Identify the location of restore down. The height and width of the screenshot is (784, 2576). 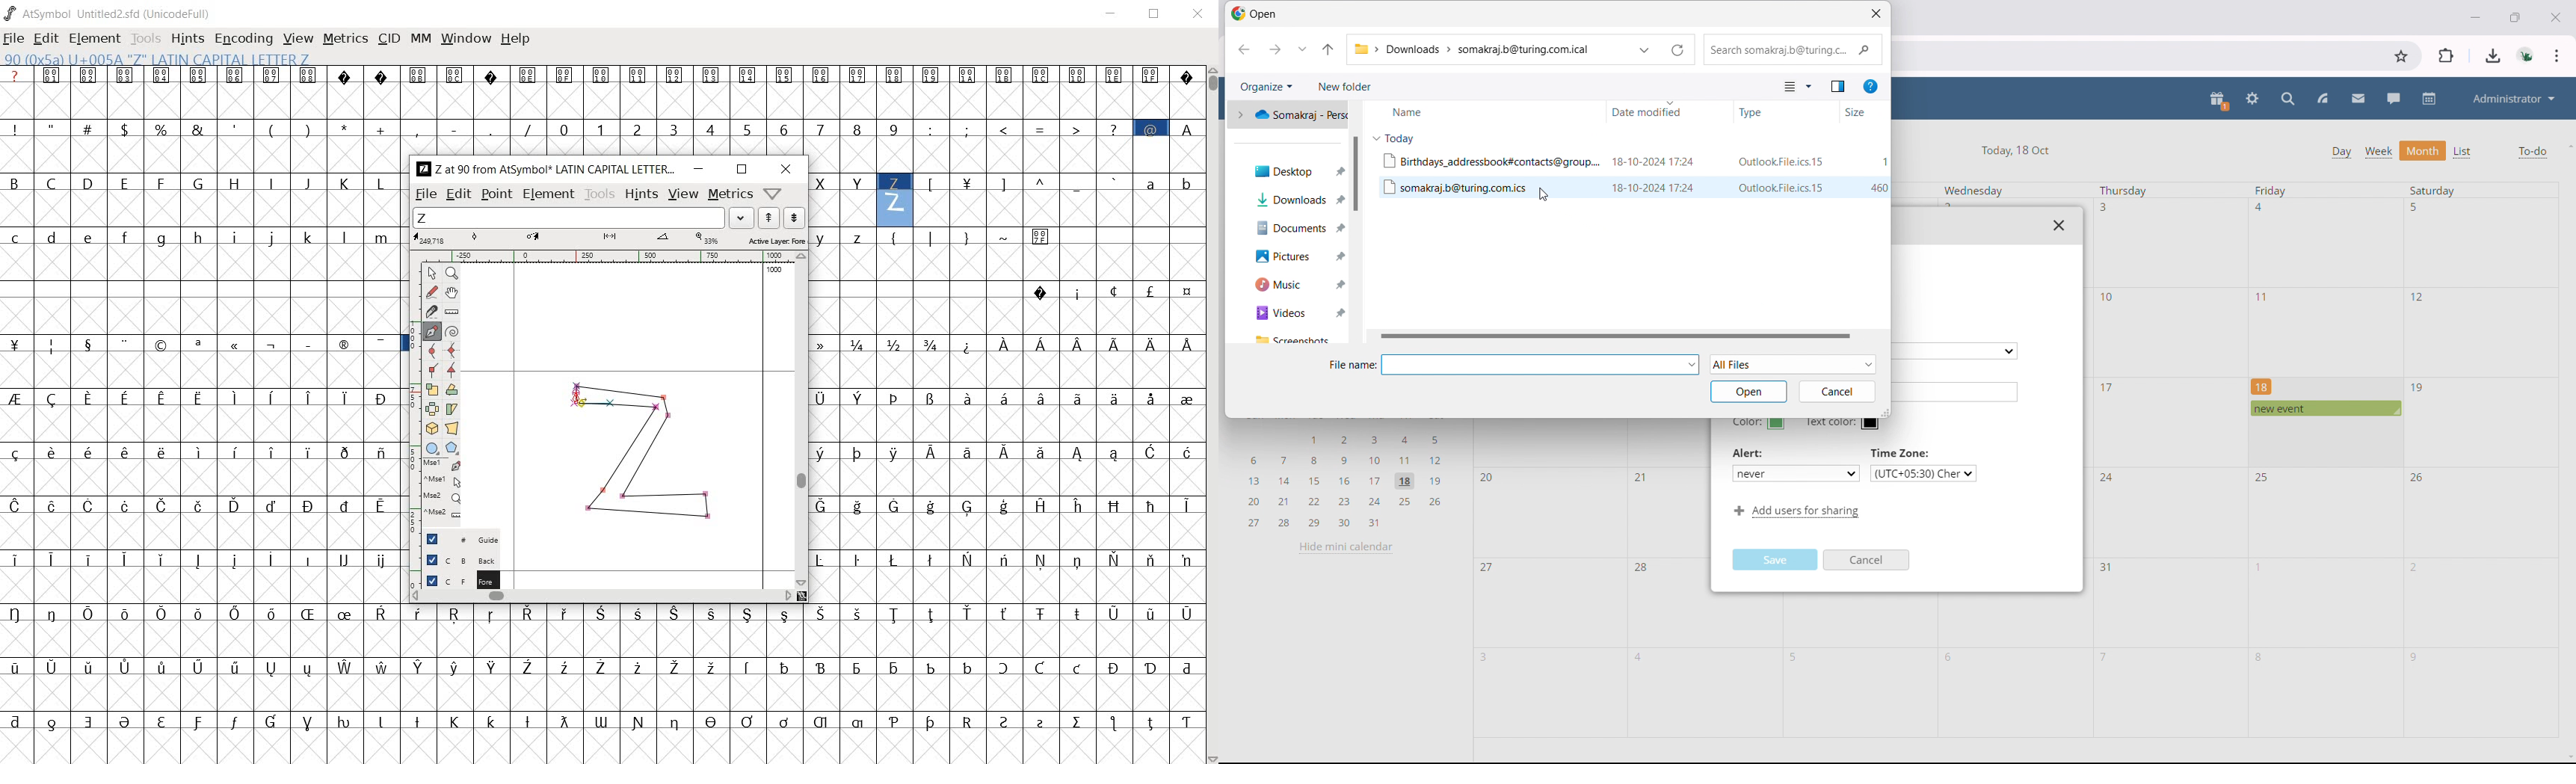
(1156, 16).